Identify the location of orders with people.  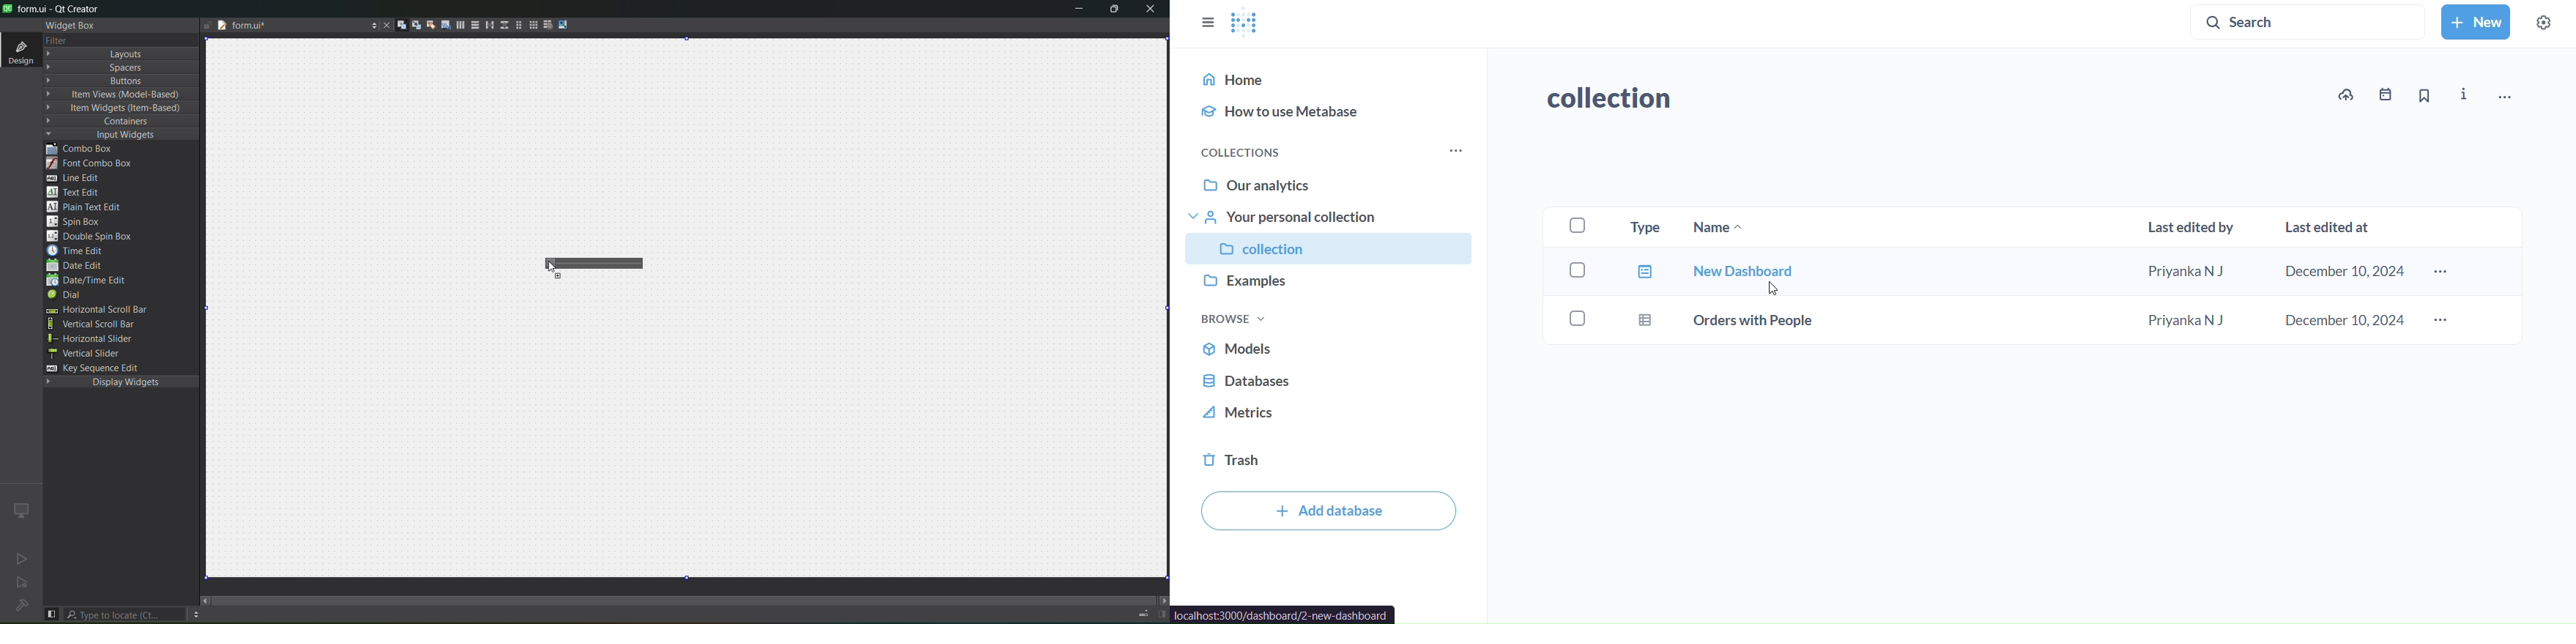
(1728, 322).